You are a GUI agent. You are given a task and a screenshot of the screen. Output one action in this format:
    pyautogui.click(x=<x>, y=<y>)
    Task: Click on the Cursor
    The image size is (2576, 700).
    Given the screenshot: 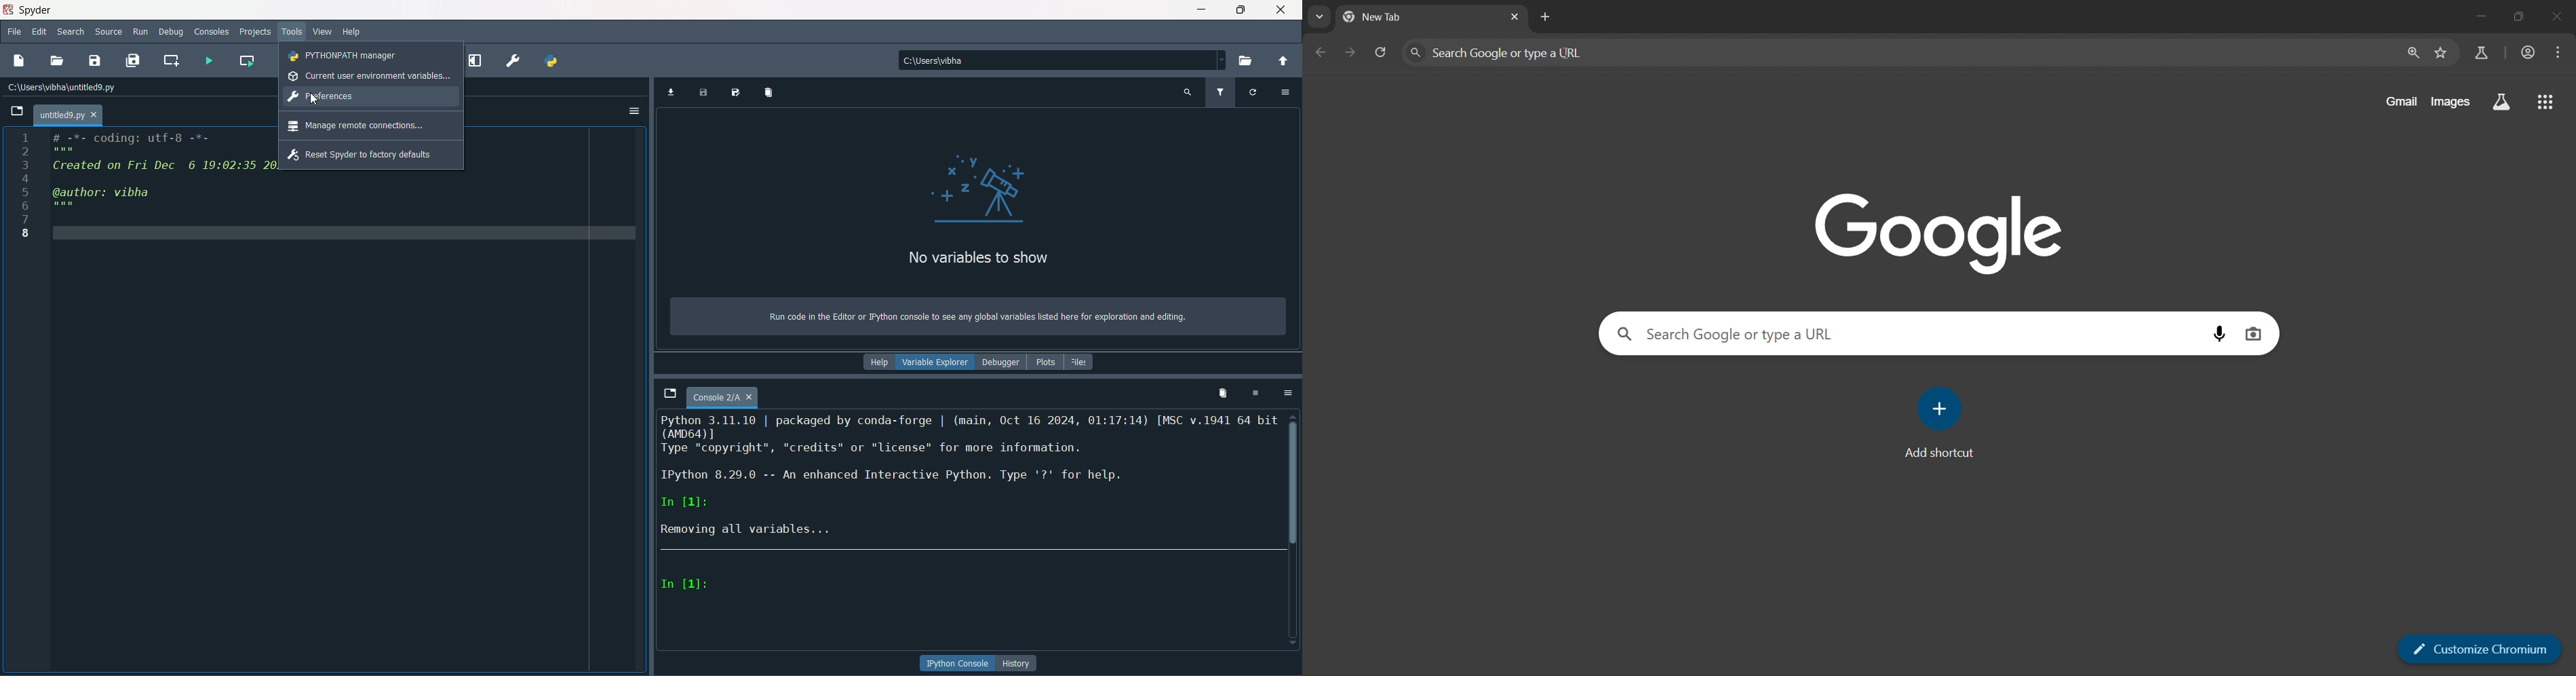 What is the action you would take?
    pyautogui.click(x=313, y=98)
    